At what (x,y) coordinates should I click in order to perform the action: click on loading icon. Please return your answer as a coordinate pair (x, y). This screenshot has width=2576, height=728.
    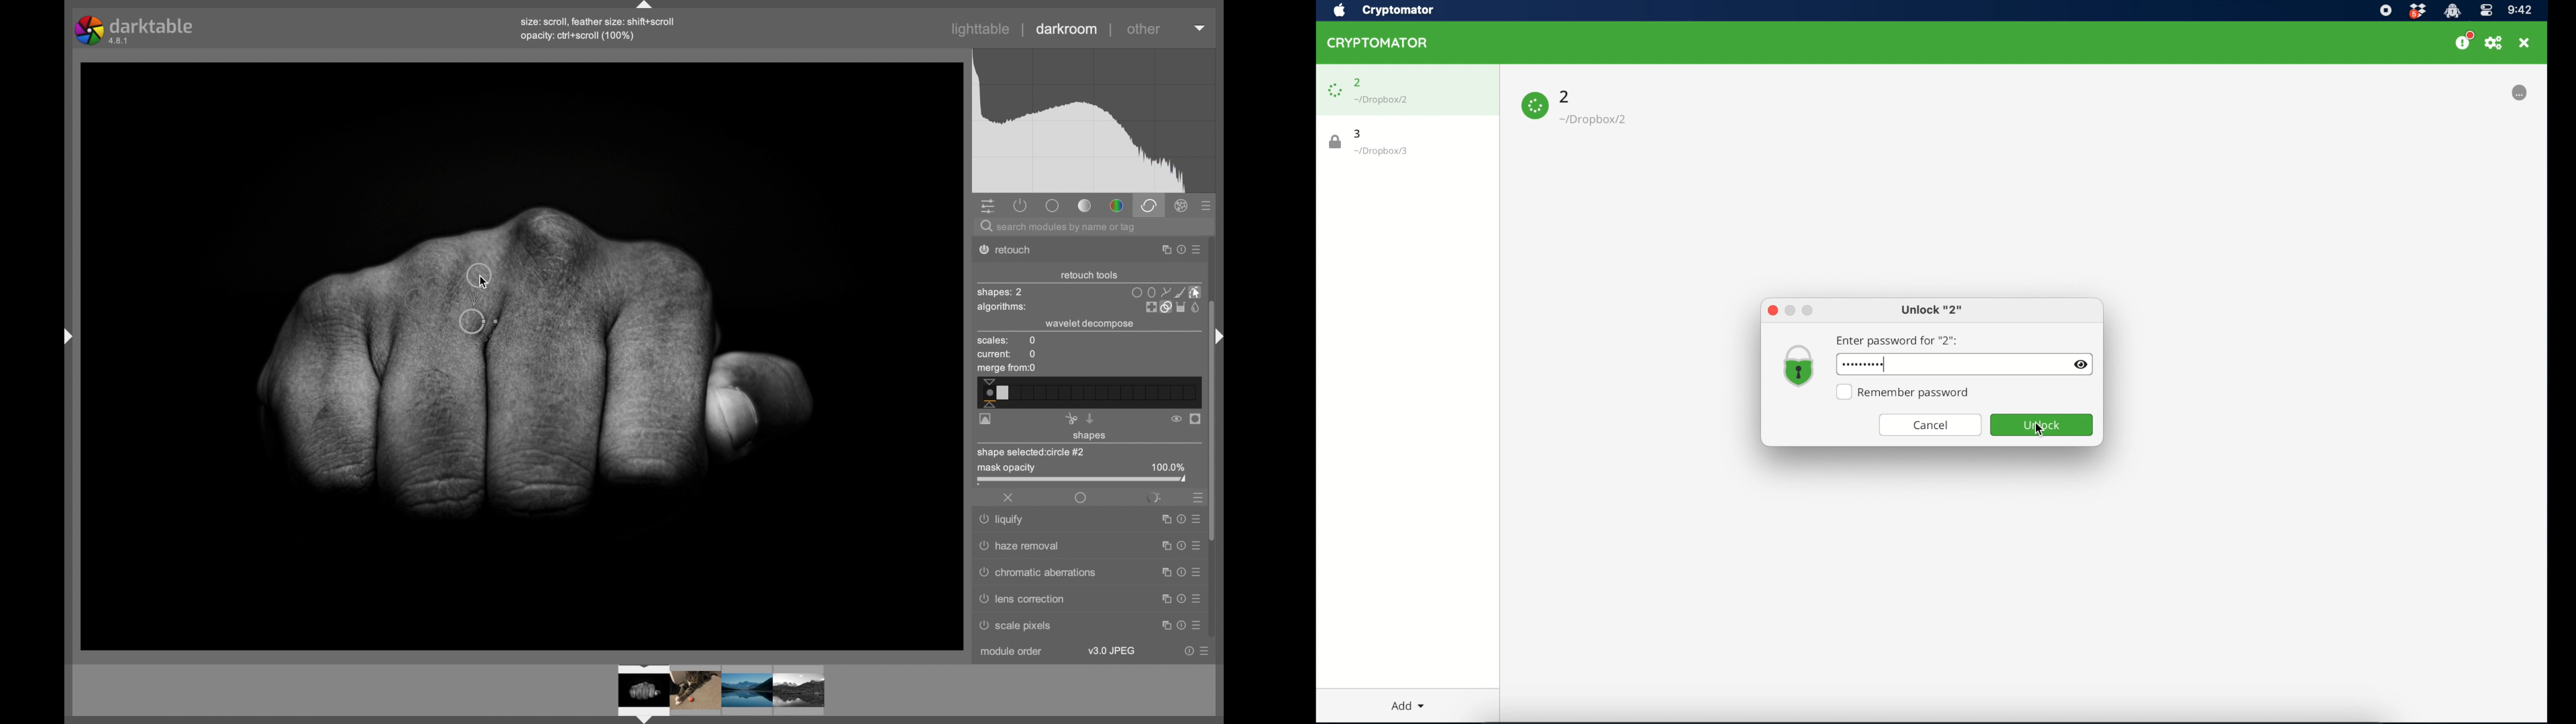
    Looking at the image, I should click on (1334, 90).